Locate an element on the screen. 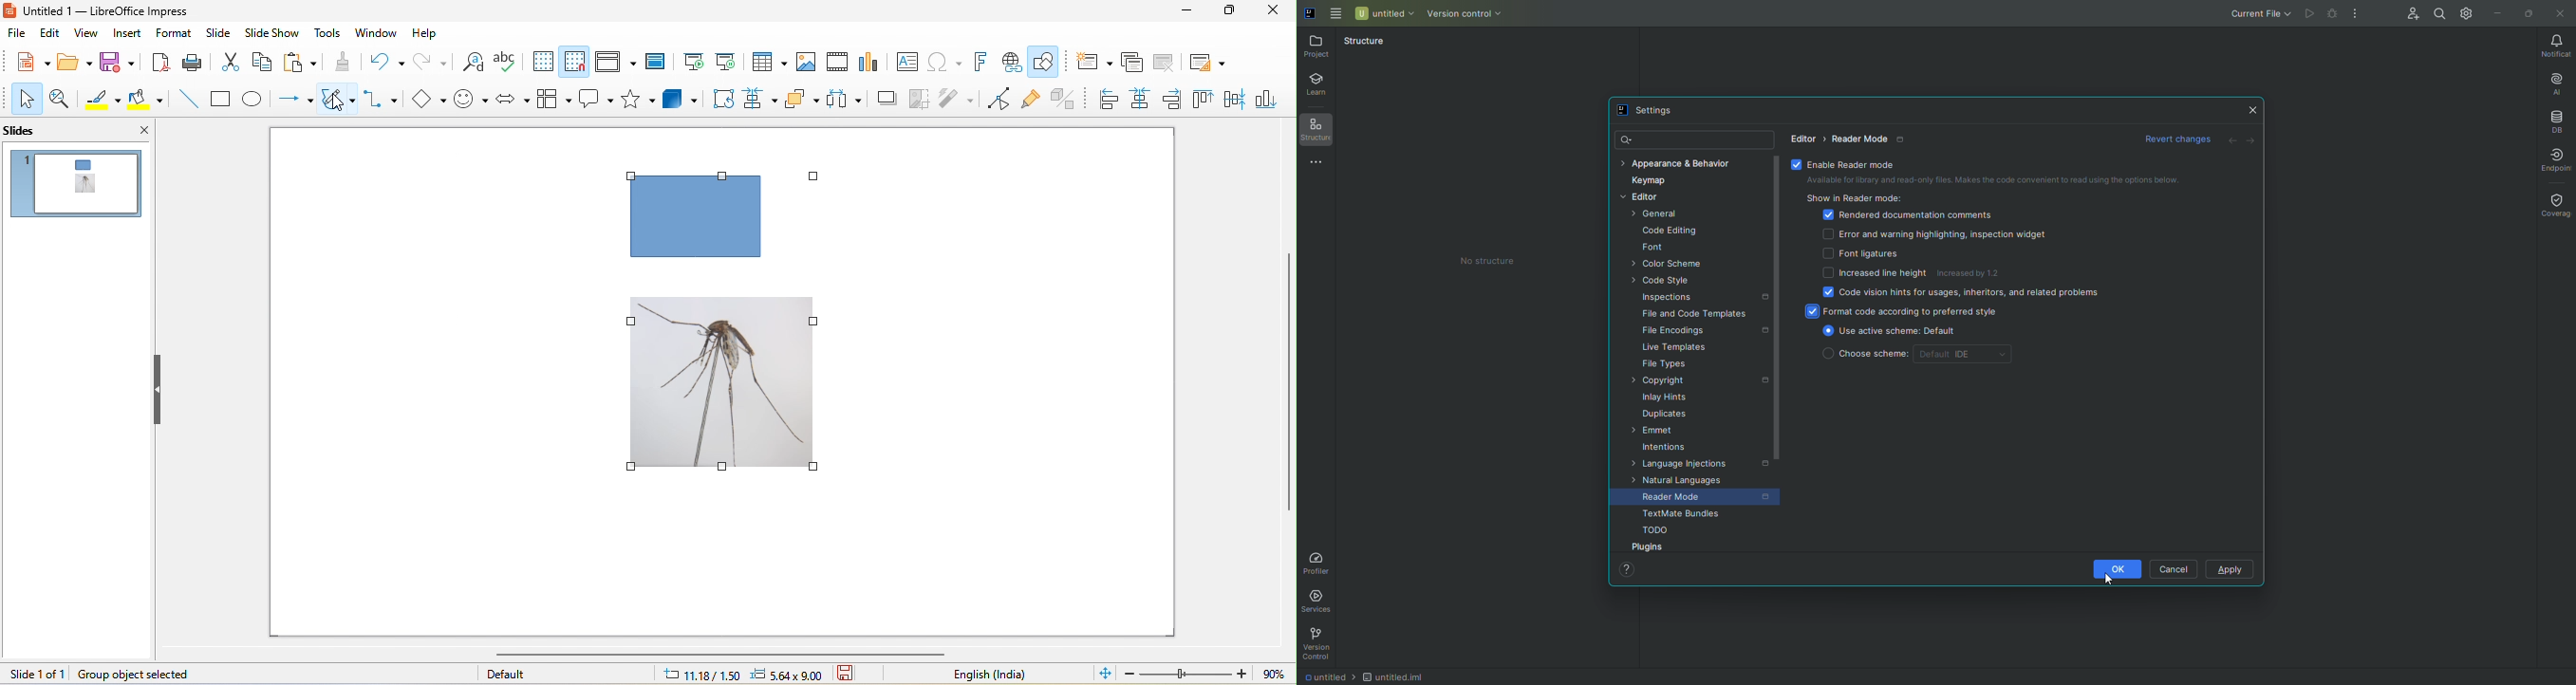 This screenshot has width=2576, height=700. connectors is located at coordinates (382, 101).